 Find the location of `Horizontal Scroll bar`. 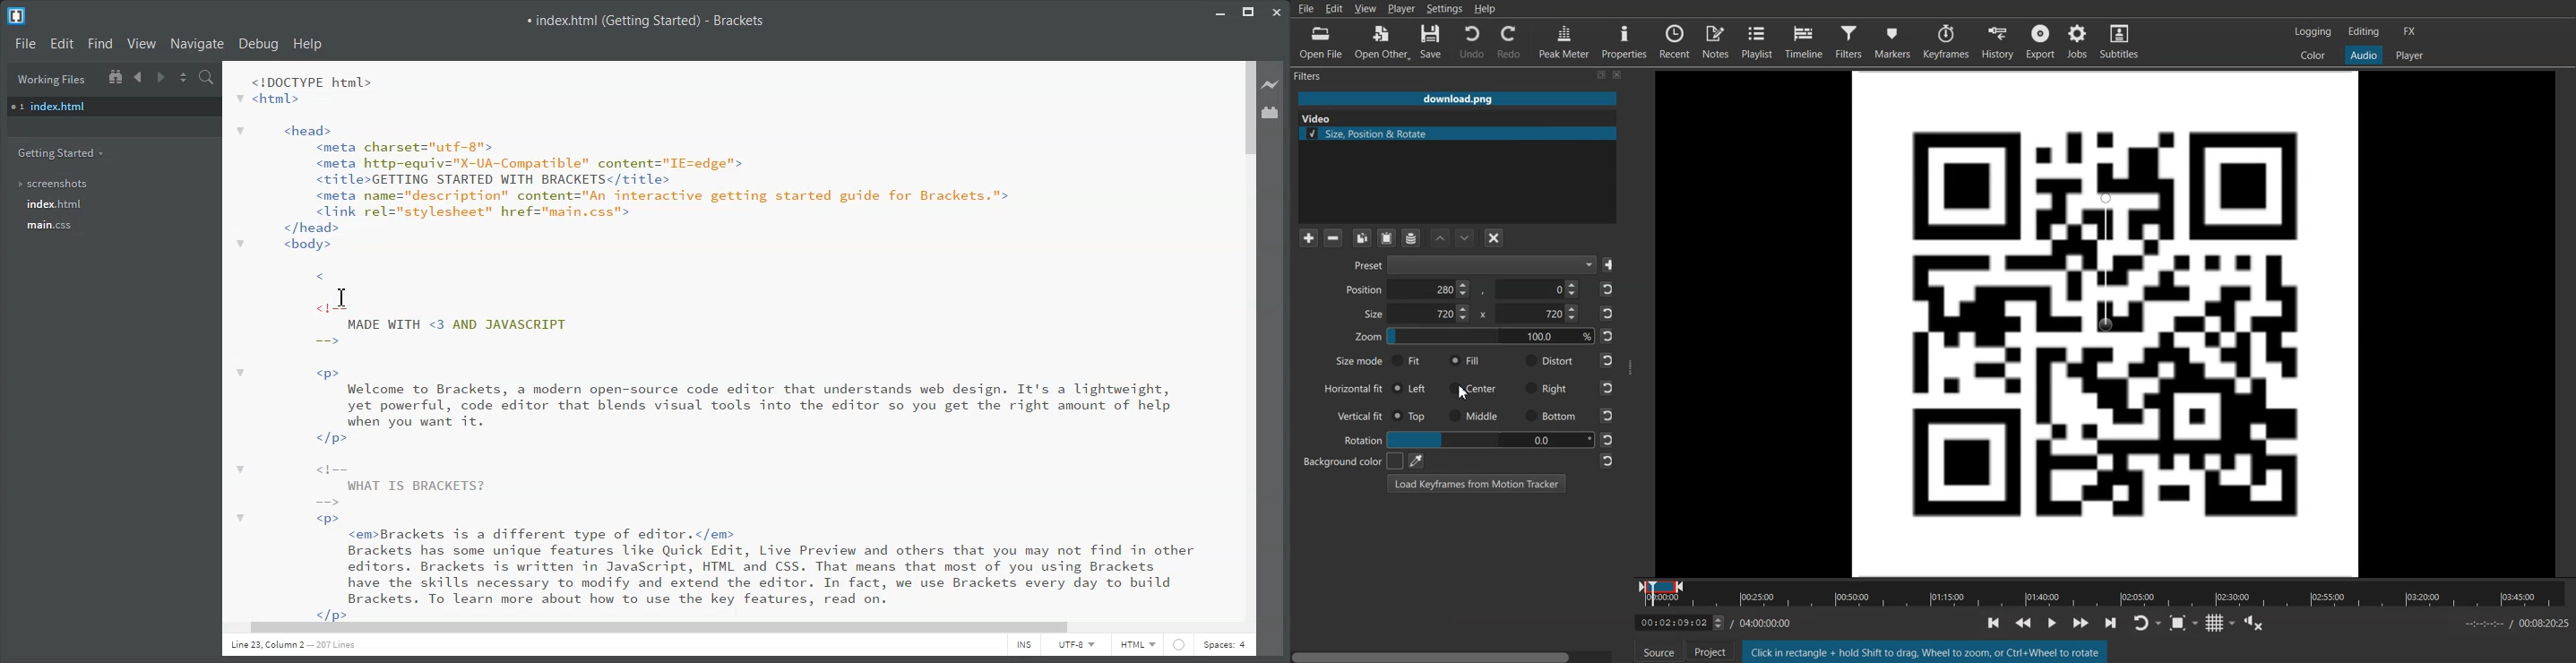

Horizontal Scroll bar is located at coordinates (728, 627).